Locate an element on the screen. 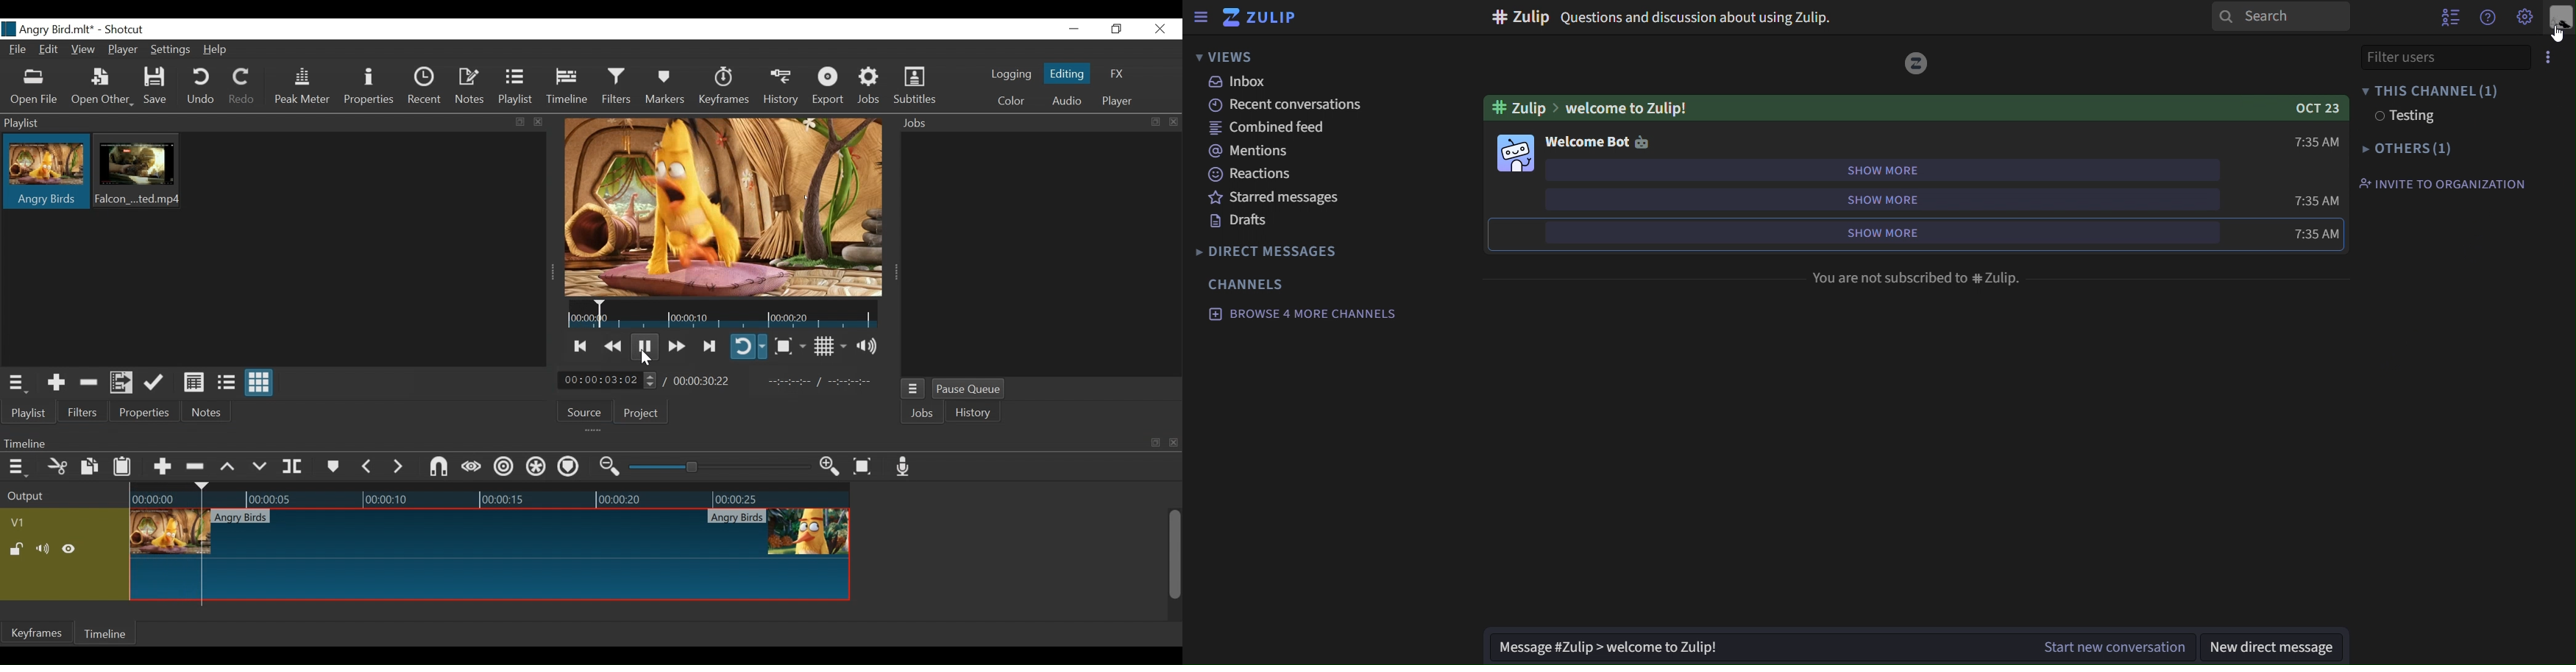  Toggle player looping is located at coordinates (748, 347).